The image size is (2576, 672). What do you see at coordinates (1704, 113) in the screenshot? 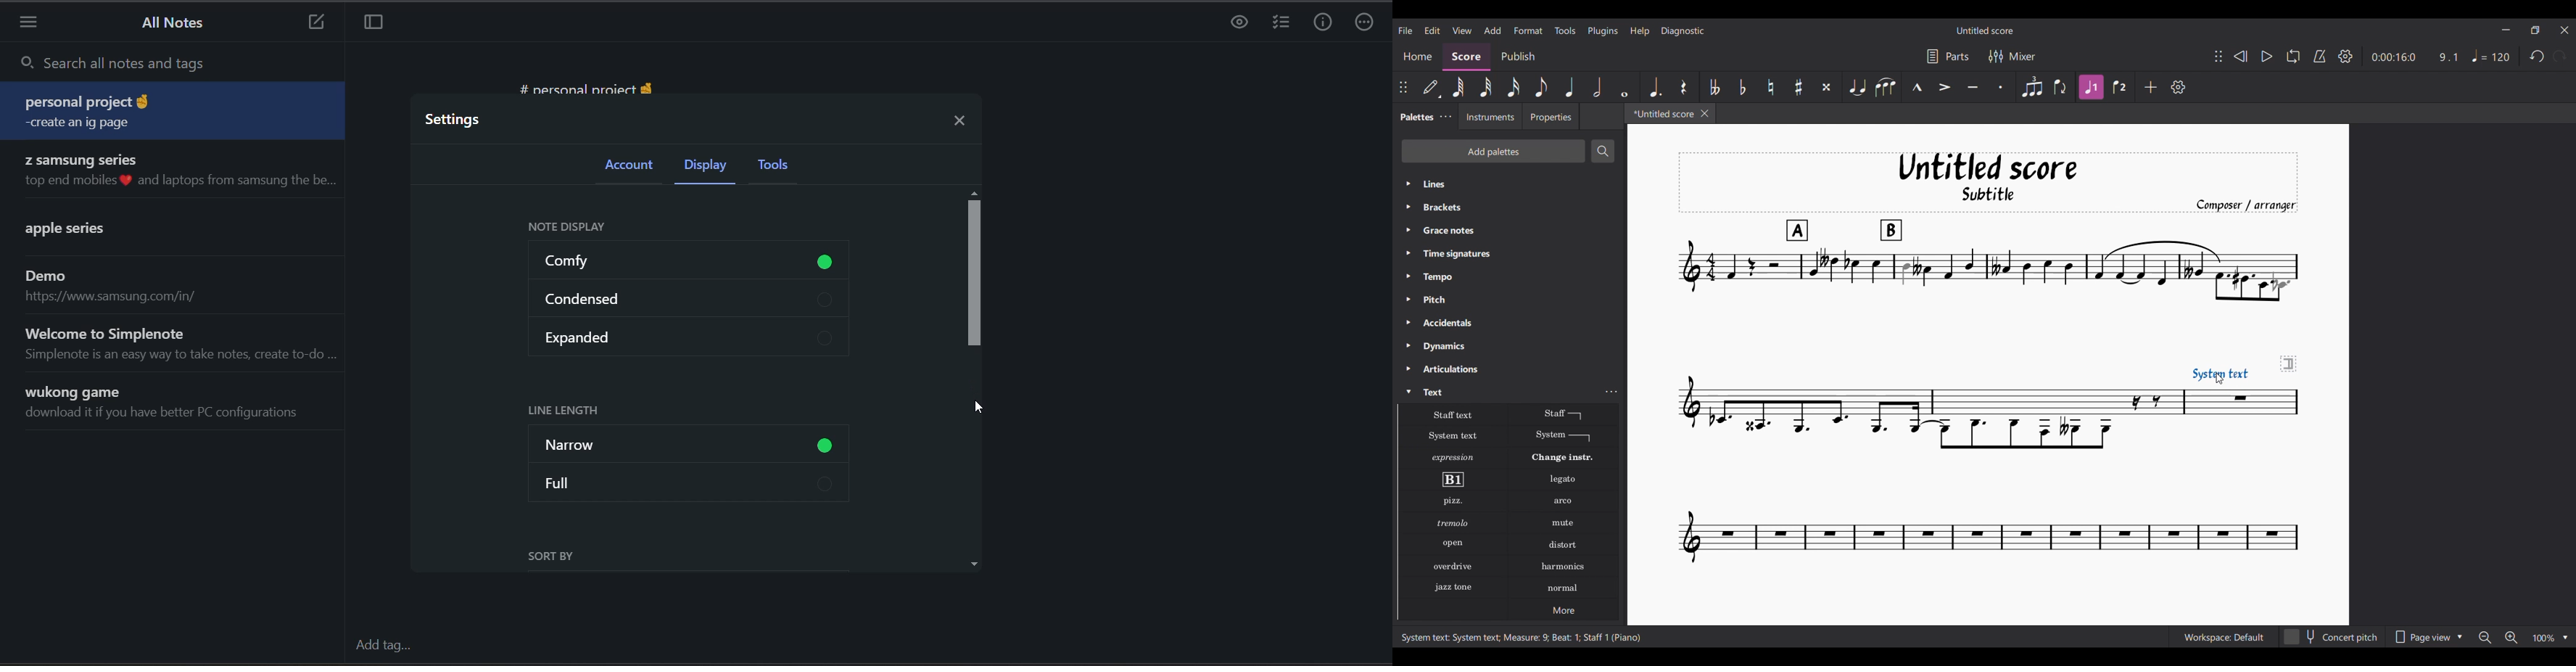
I see `Close tab` at bounding box center [1704, 113].